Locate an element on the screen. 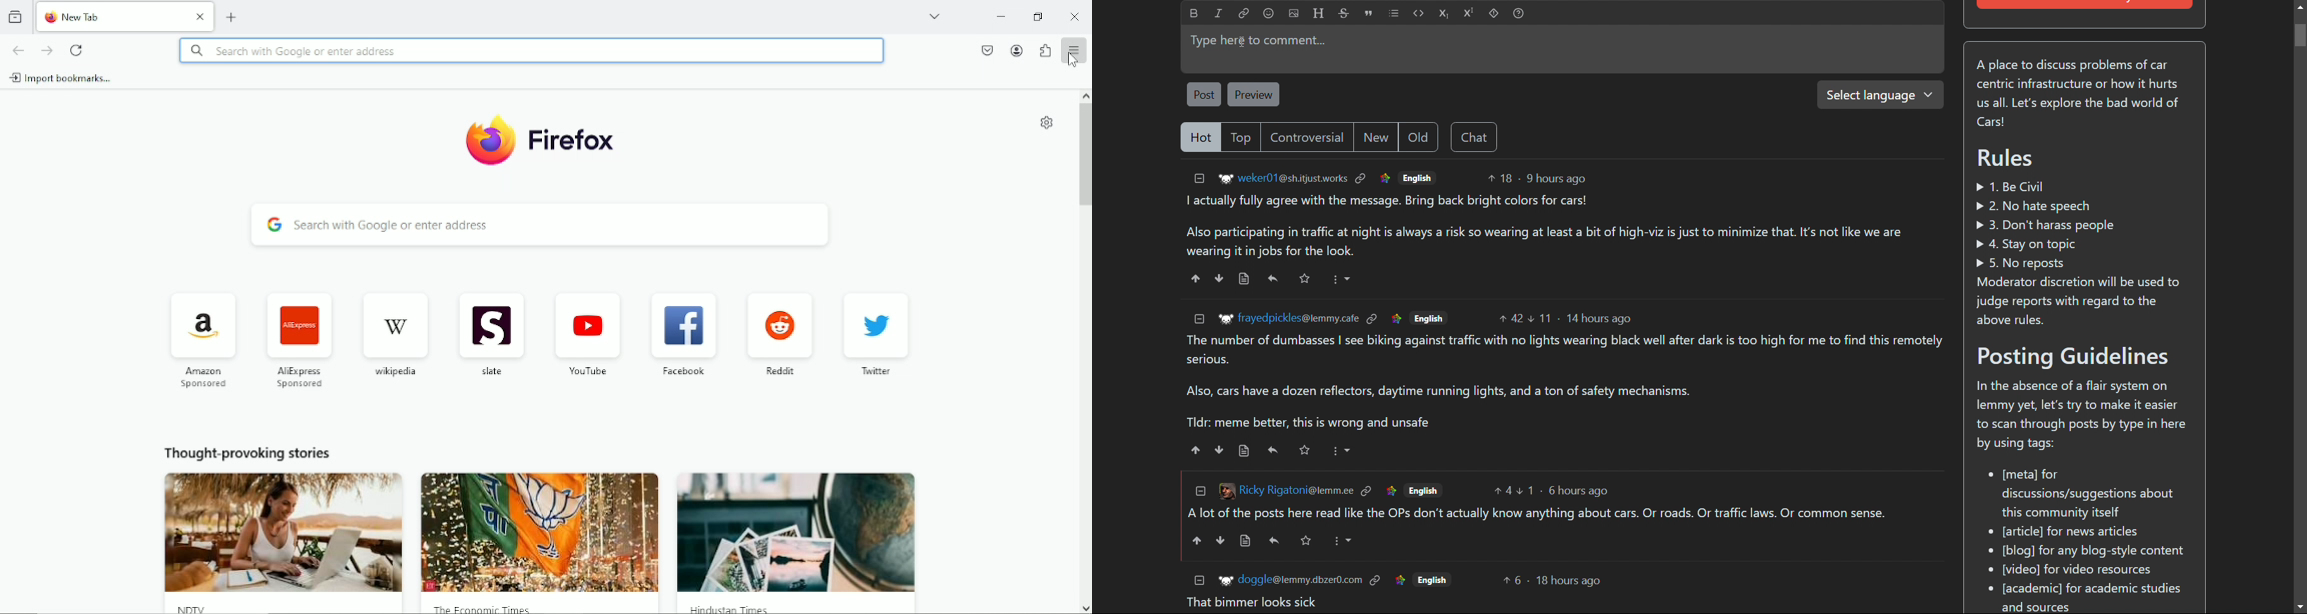 The width and height of the screenshot is (2324, 616). icon is located at coordinates (587, 323).